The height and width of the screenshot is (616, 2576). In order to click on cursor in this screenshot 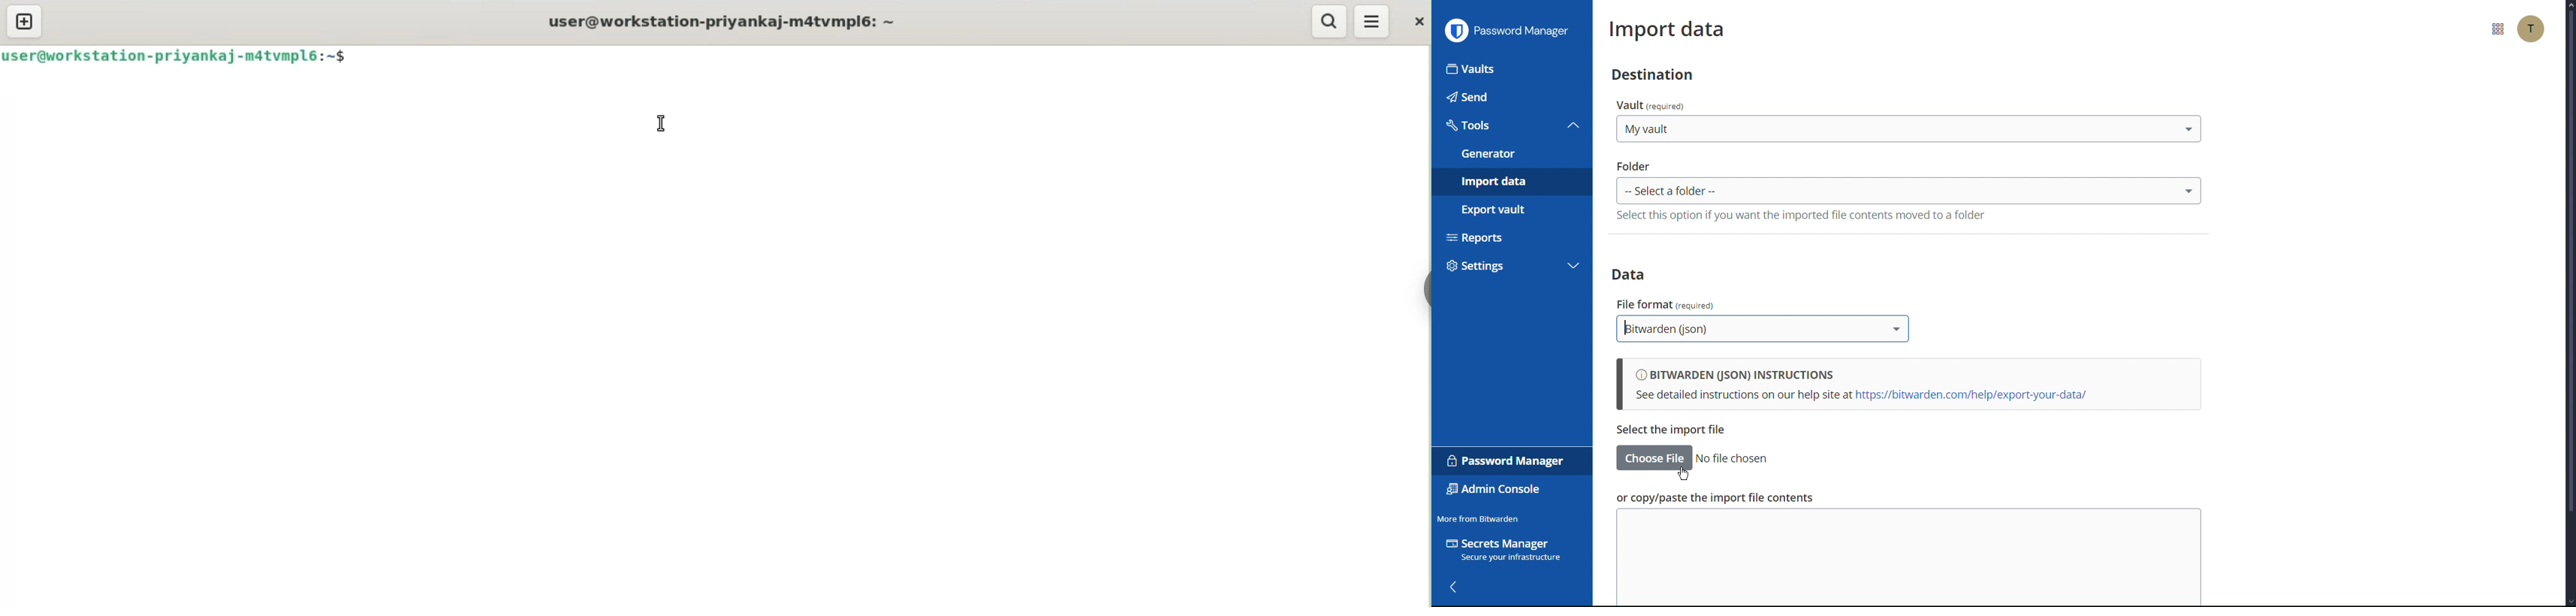, I will do `click(1712, 339)`.